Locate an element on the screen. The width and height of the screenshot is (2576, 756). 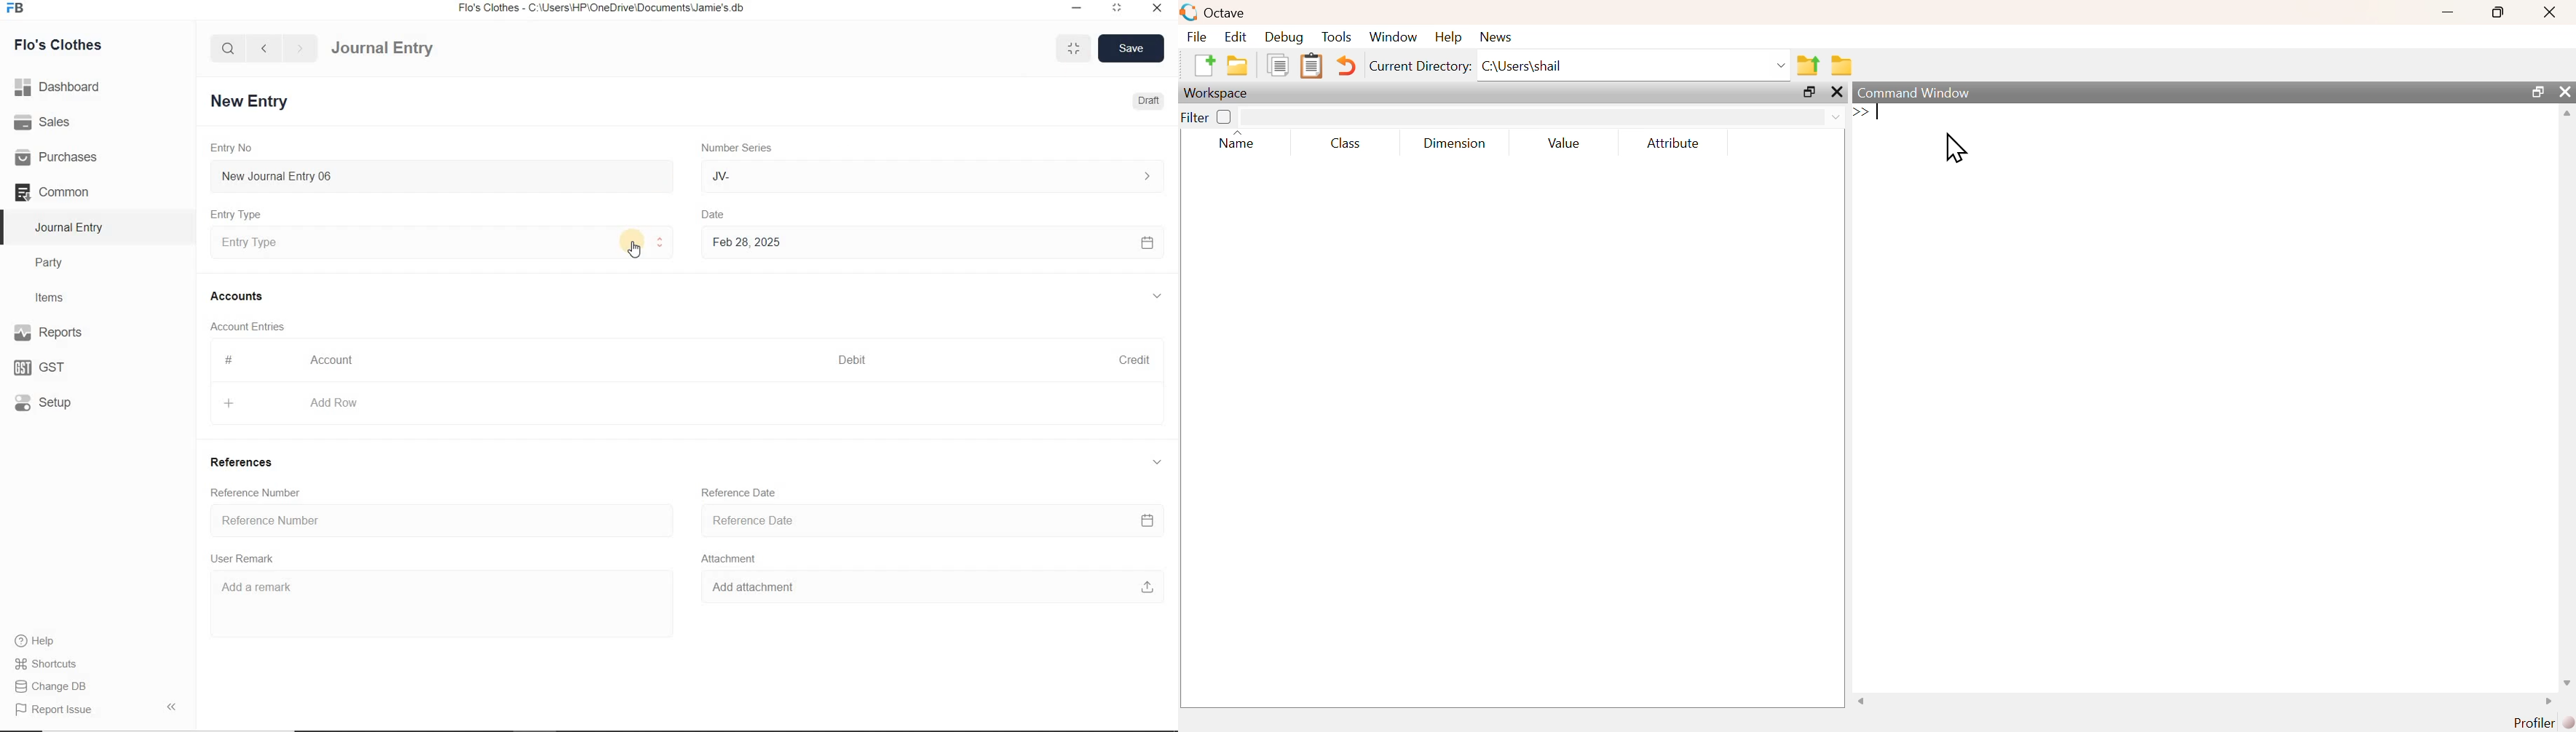
Save is located at coordinates (1132, 47).